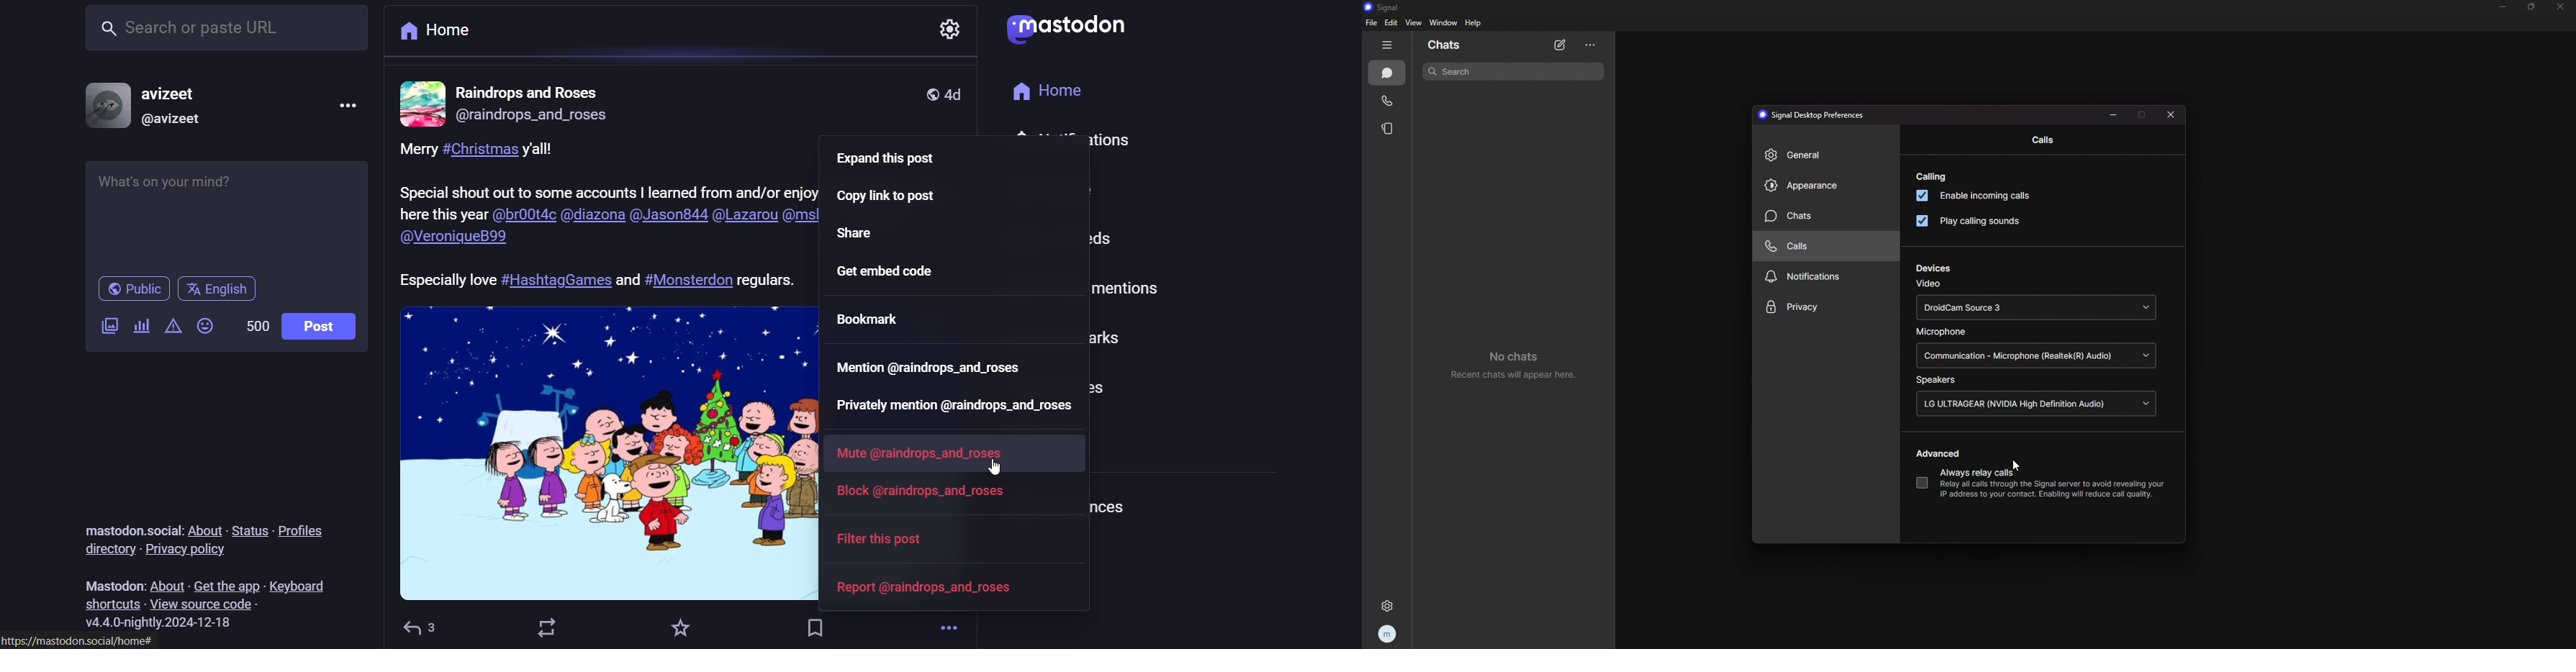 This screenshot has height=672, width=2576. Describe the element at coordinates (745, 217) in the screenshot. I see `@lazarou` at that location.